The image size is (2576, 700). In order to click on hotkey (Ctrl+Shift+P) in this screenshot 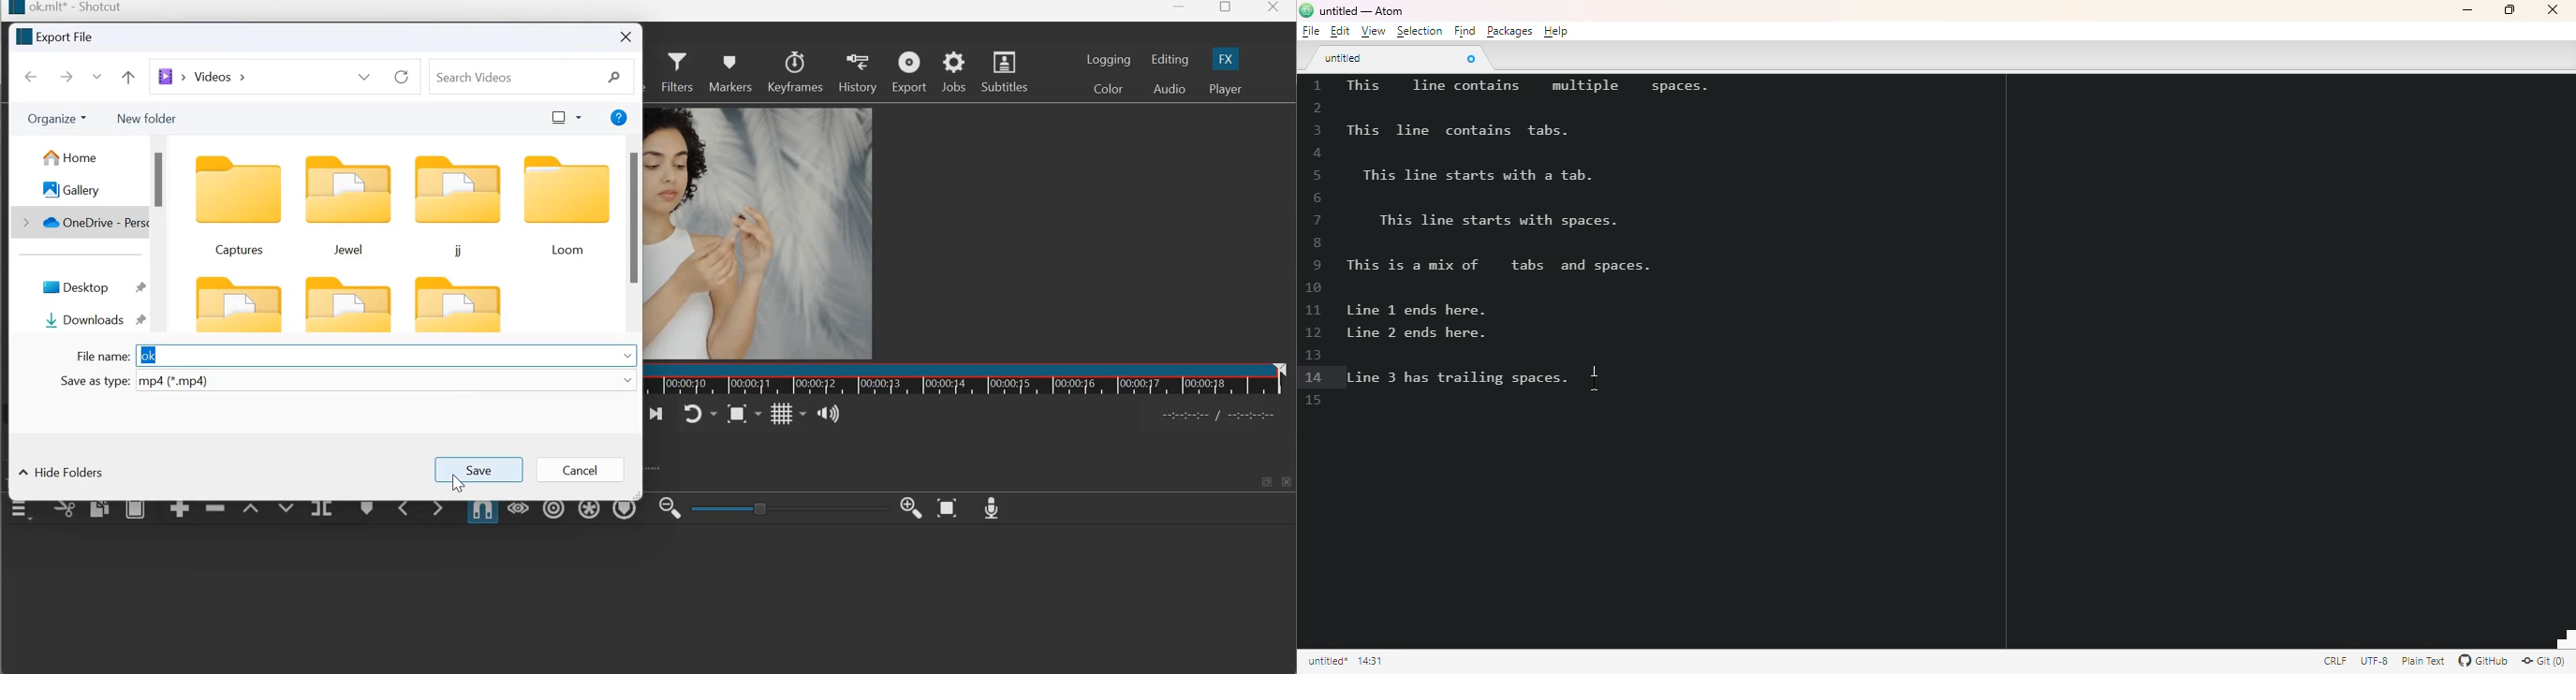, I will do `click(1595, 377)`.